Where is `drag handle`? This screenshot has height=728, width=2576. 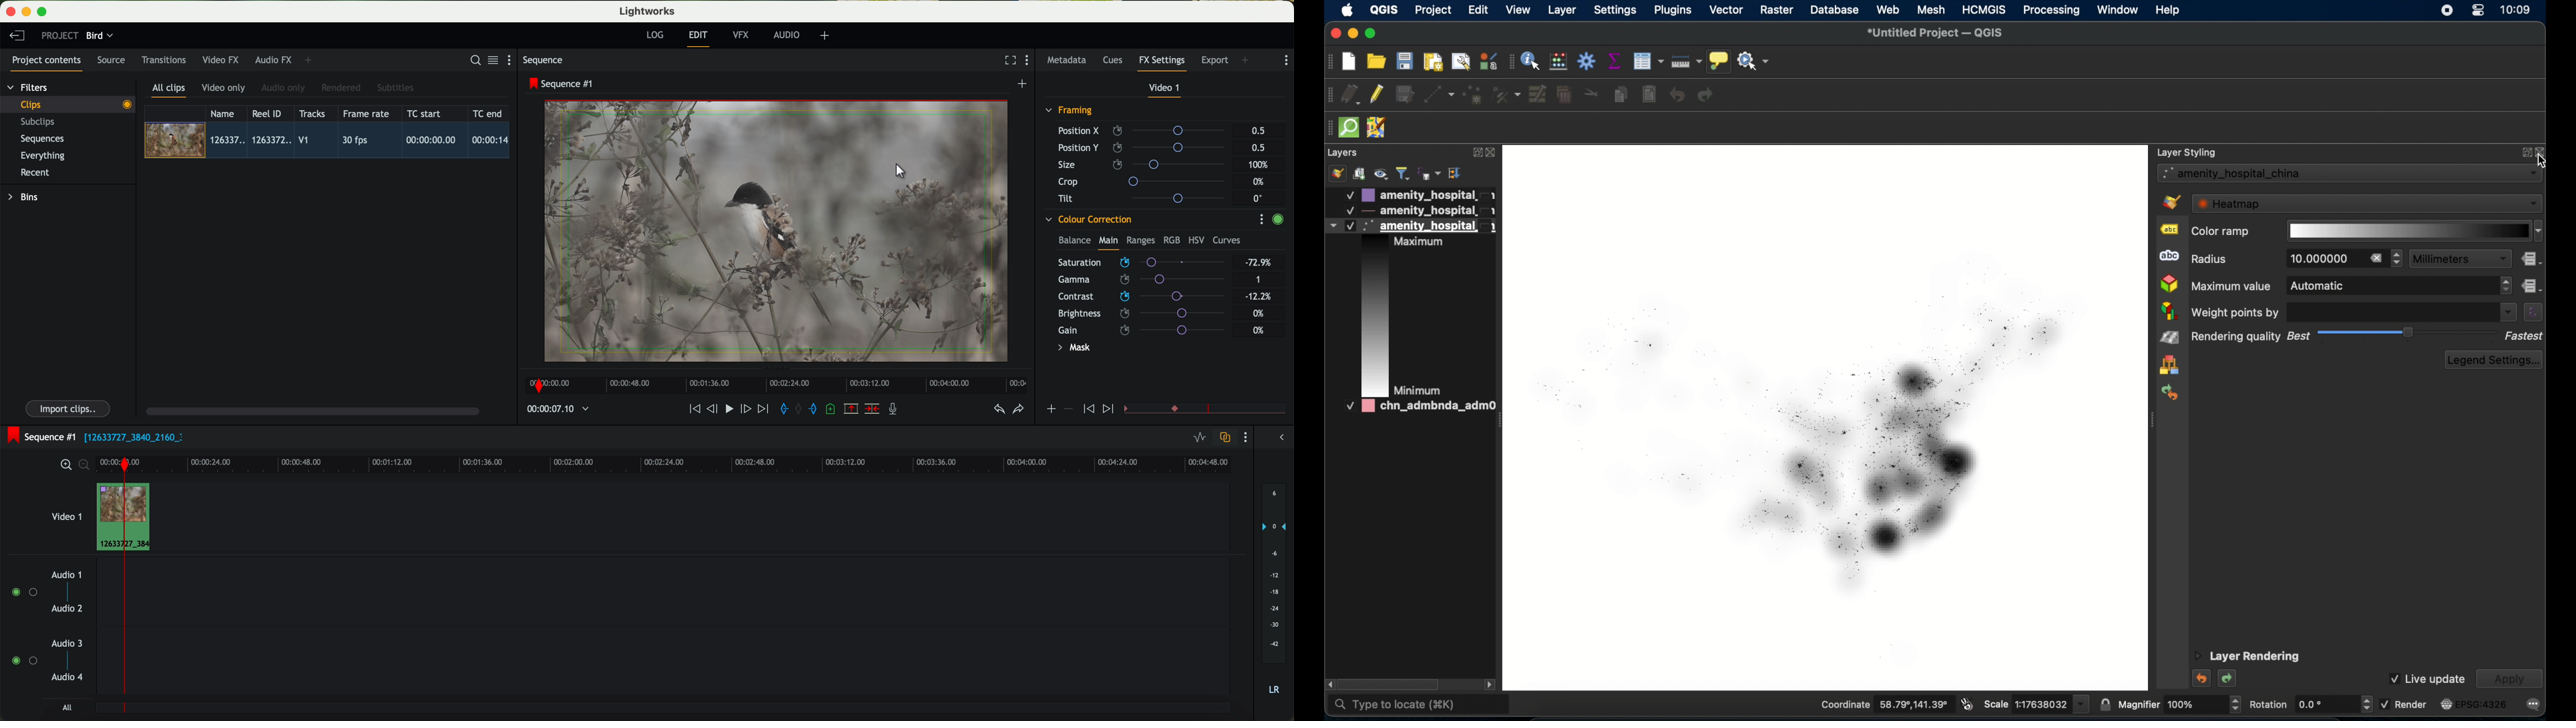 drag handle is located at coordinates (1327, 128).